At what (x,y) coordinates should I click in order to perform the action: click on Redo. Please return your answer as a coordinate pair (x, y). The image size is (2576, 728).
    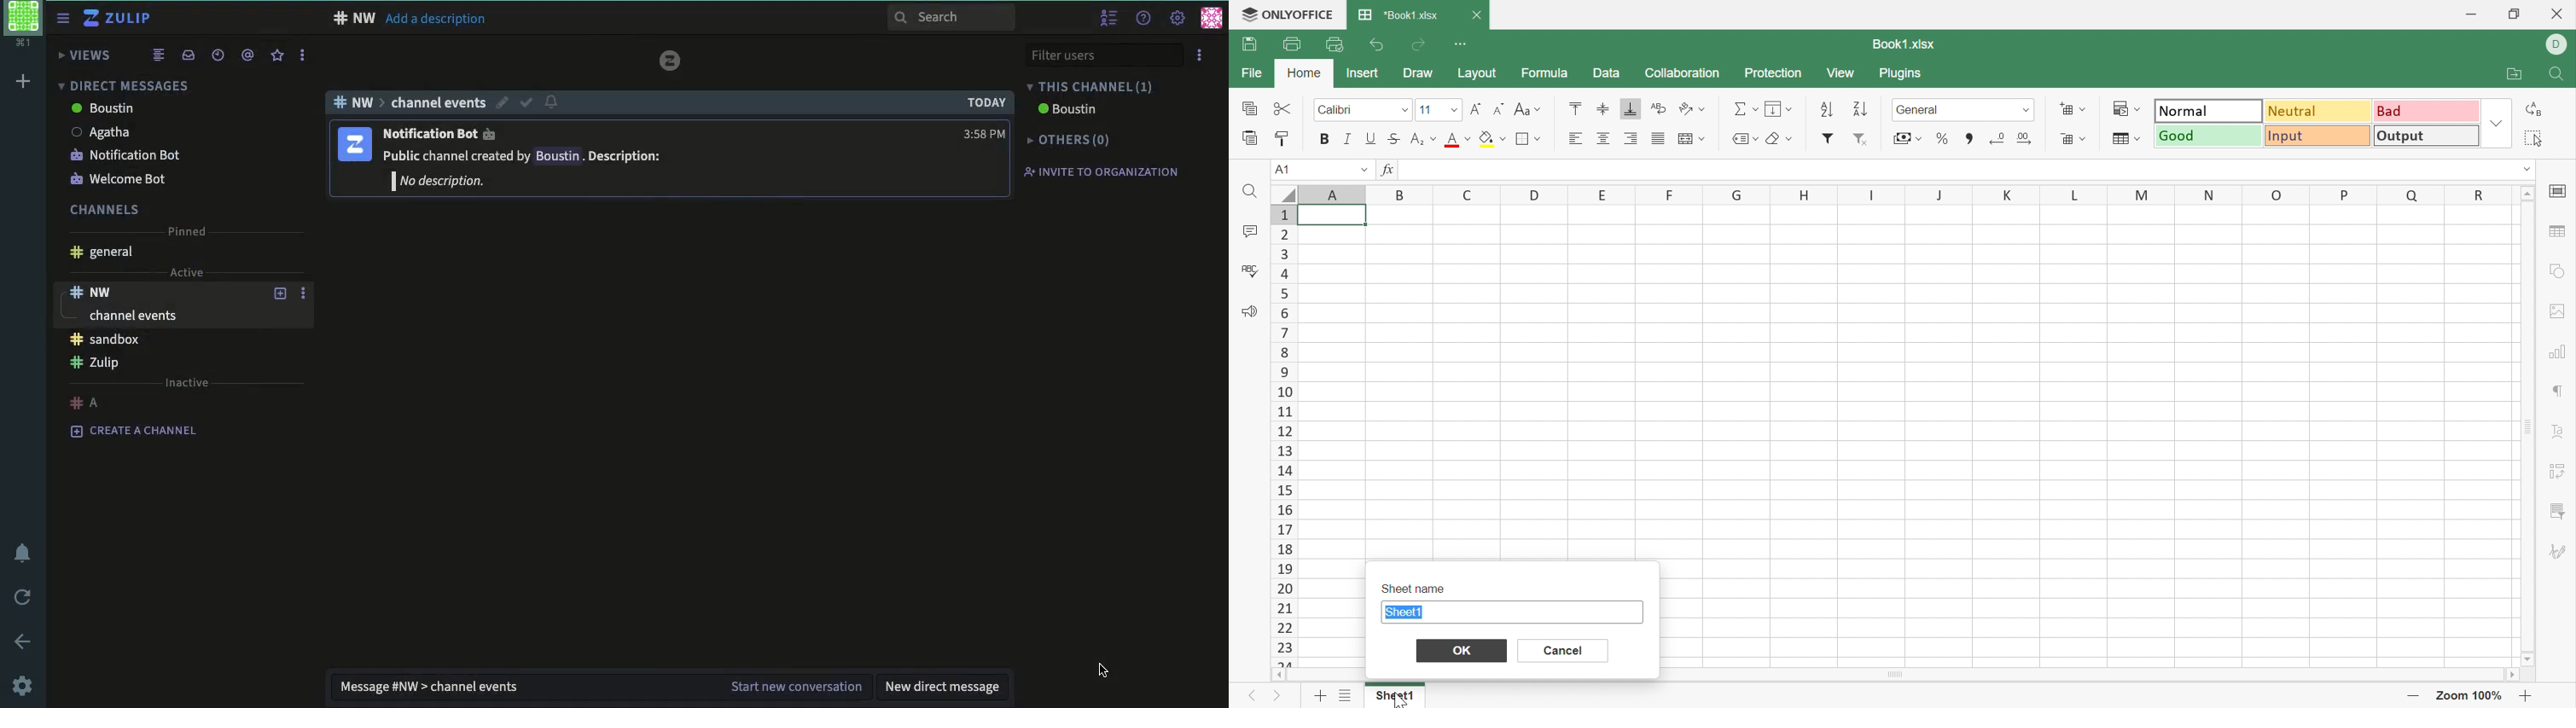
    Looking at the image, I should click on (1418, 44).